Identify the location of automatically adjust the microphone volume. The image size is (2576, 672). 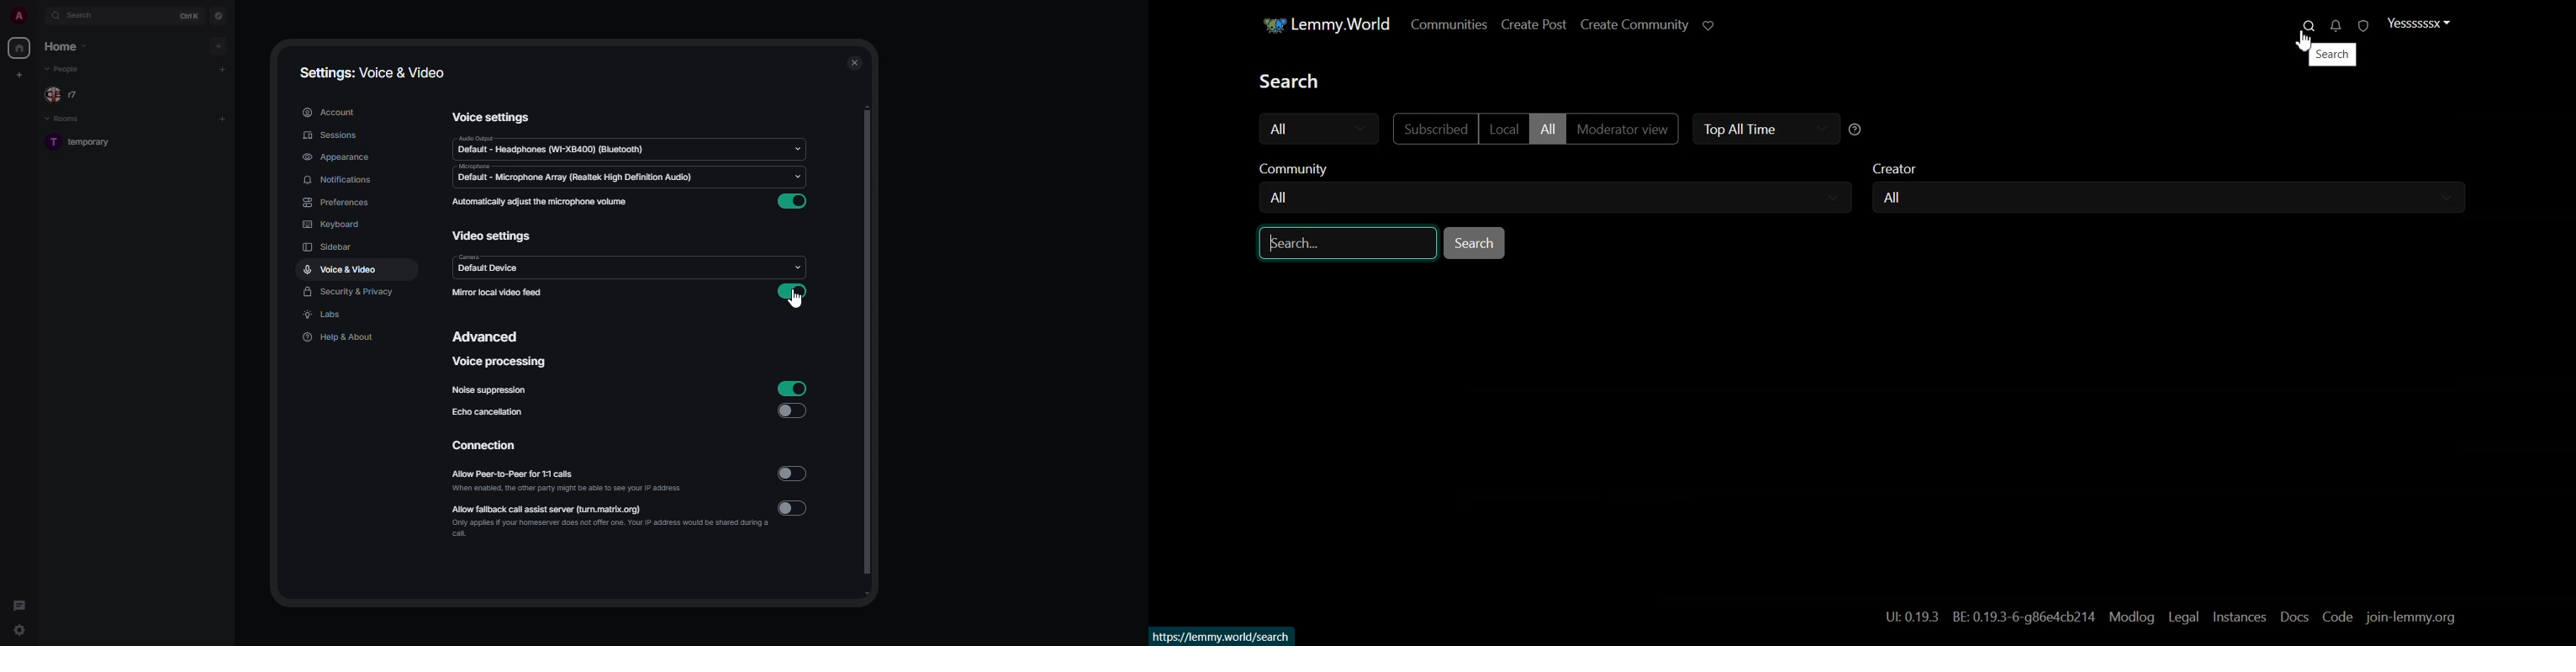
(540, 202).